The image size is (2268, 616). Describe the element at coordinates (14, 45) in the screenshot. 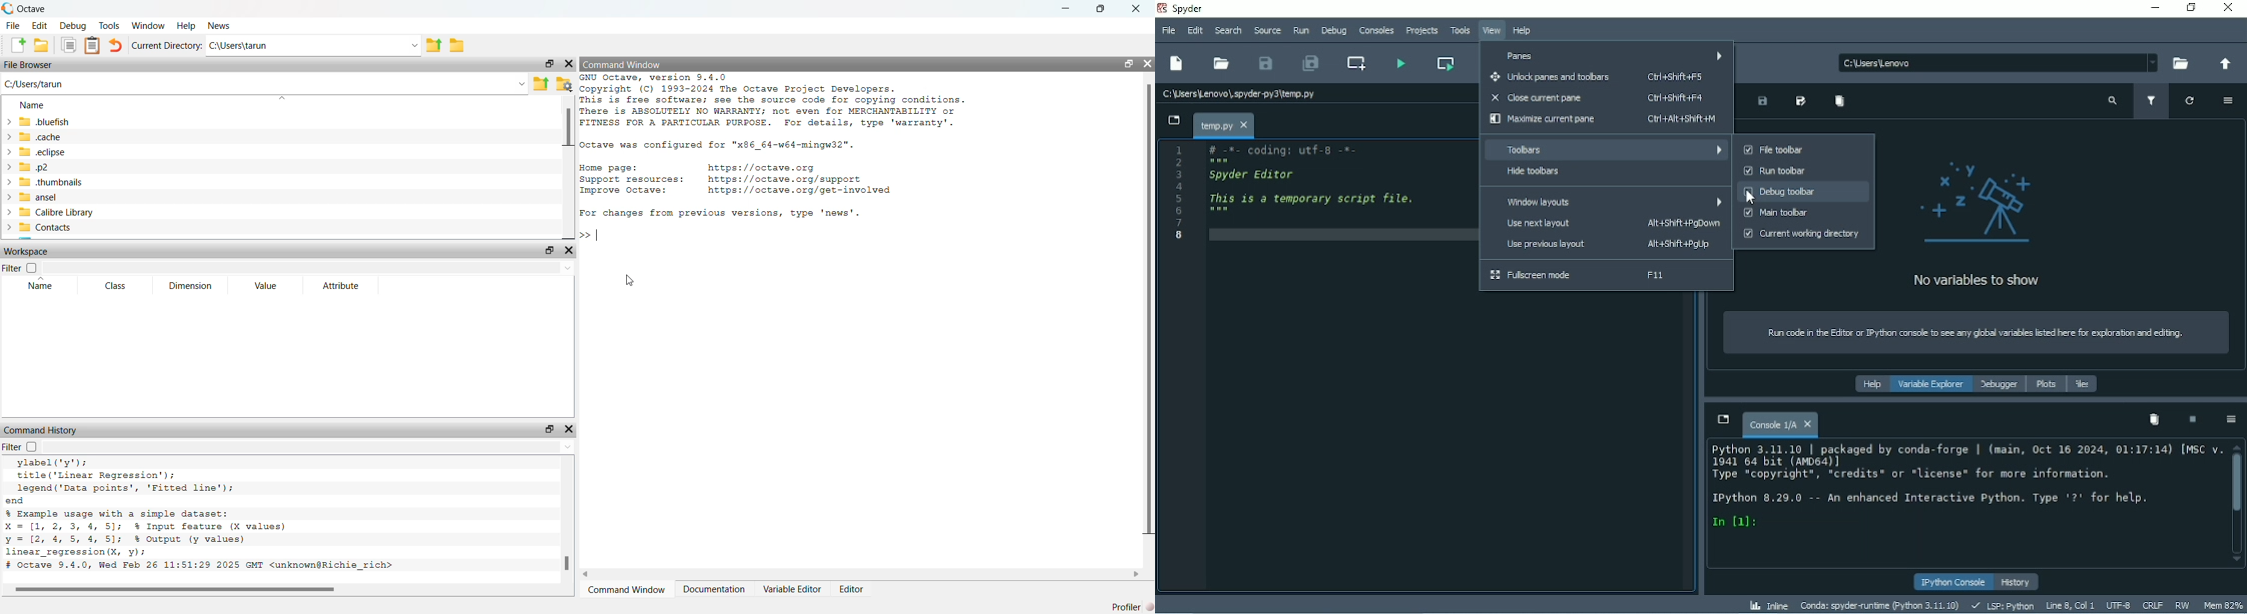

I see `new script` at that location.